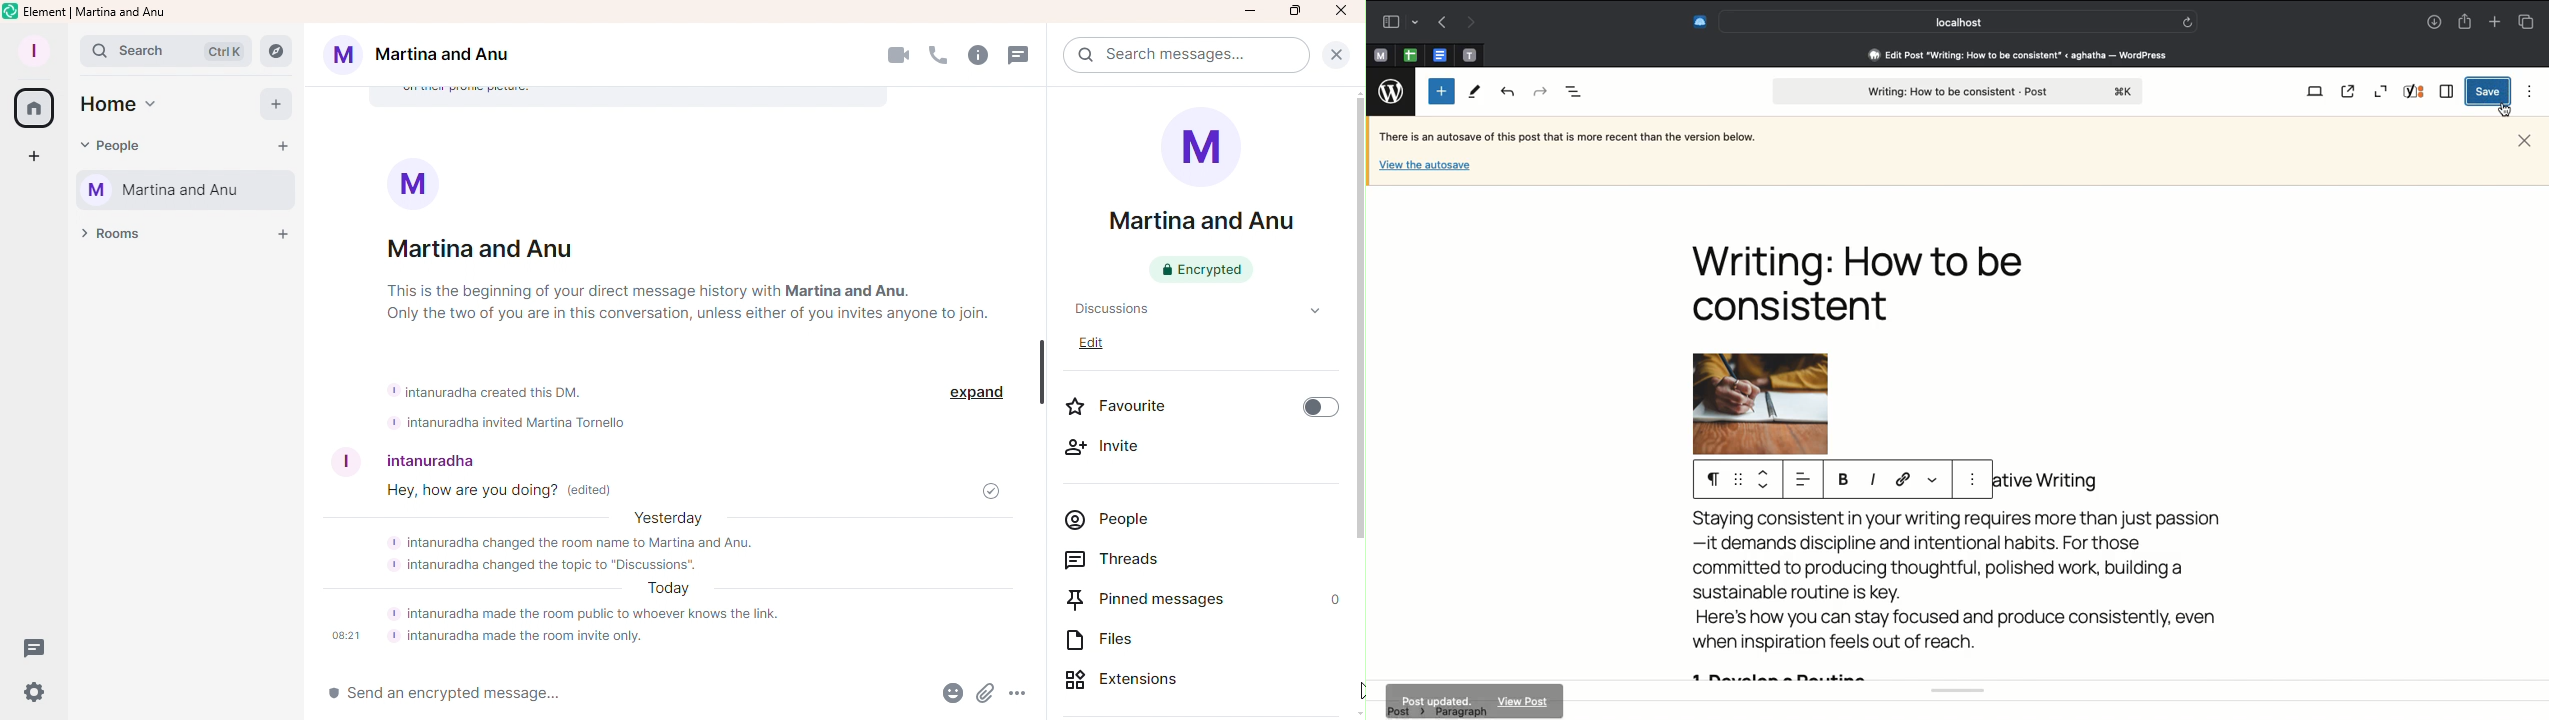  Describe the element at coordinates (1802, 480) in the screenshot. I see `Left alignment` at that location.